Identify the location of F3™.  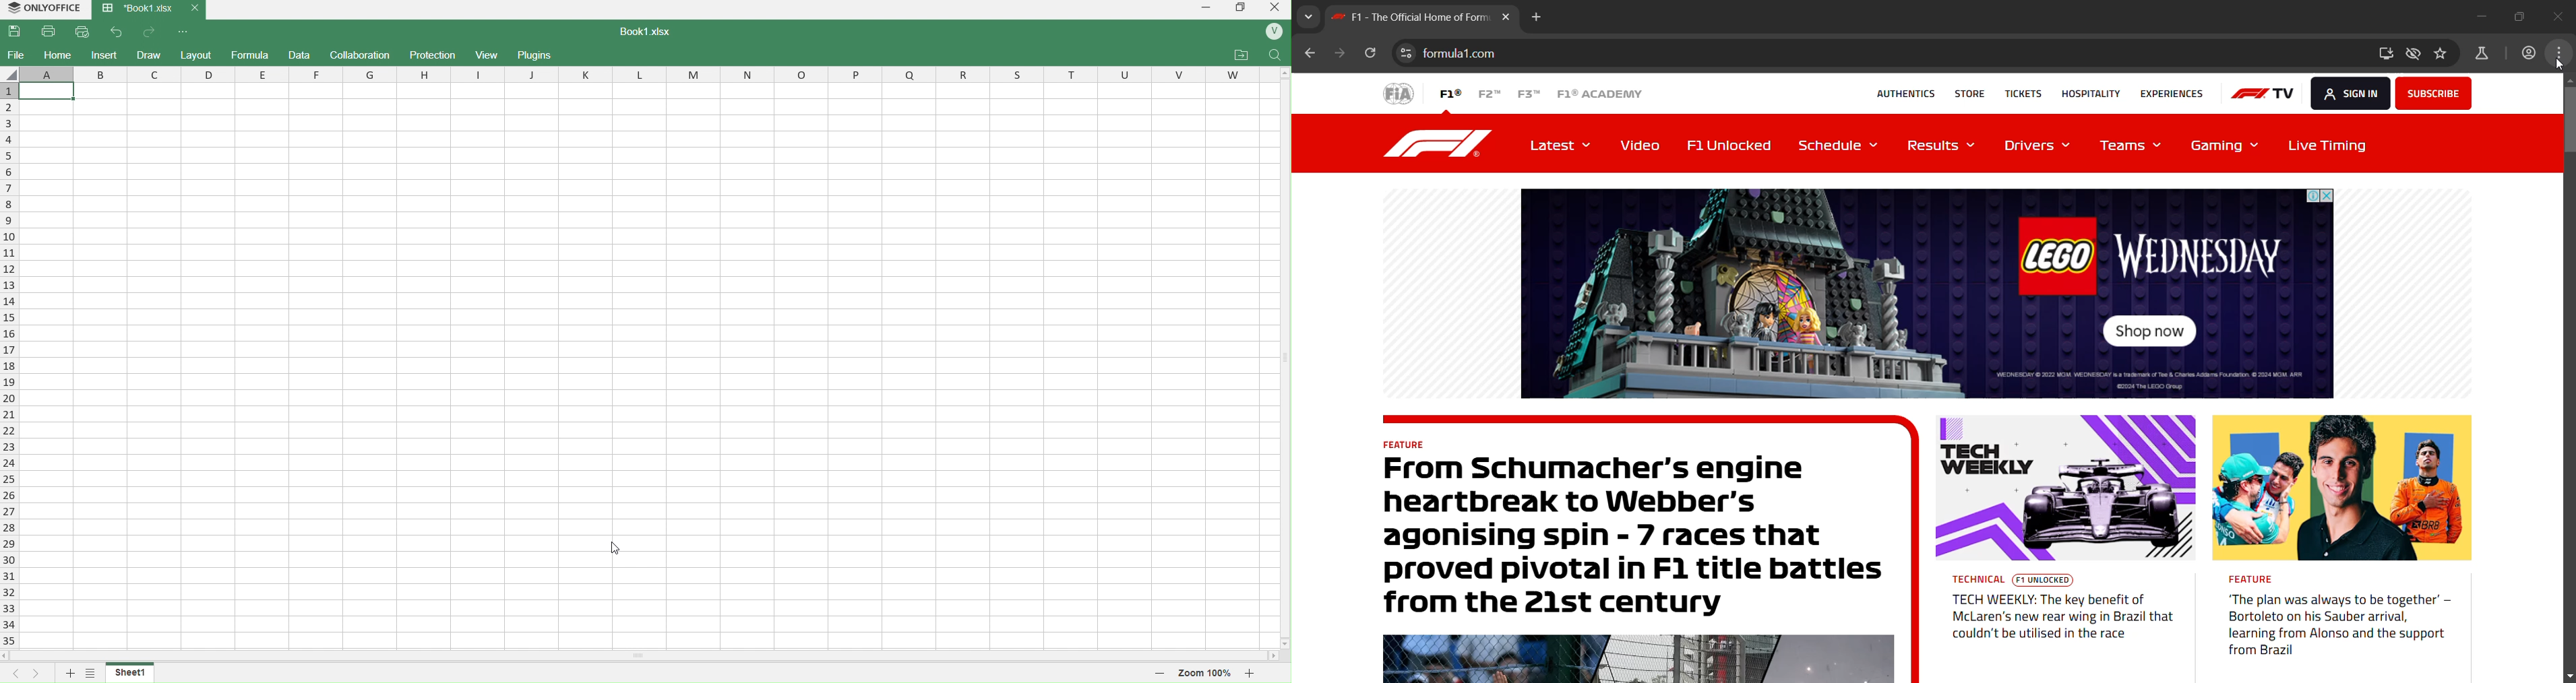
(1530, 95).